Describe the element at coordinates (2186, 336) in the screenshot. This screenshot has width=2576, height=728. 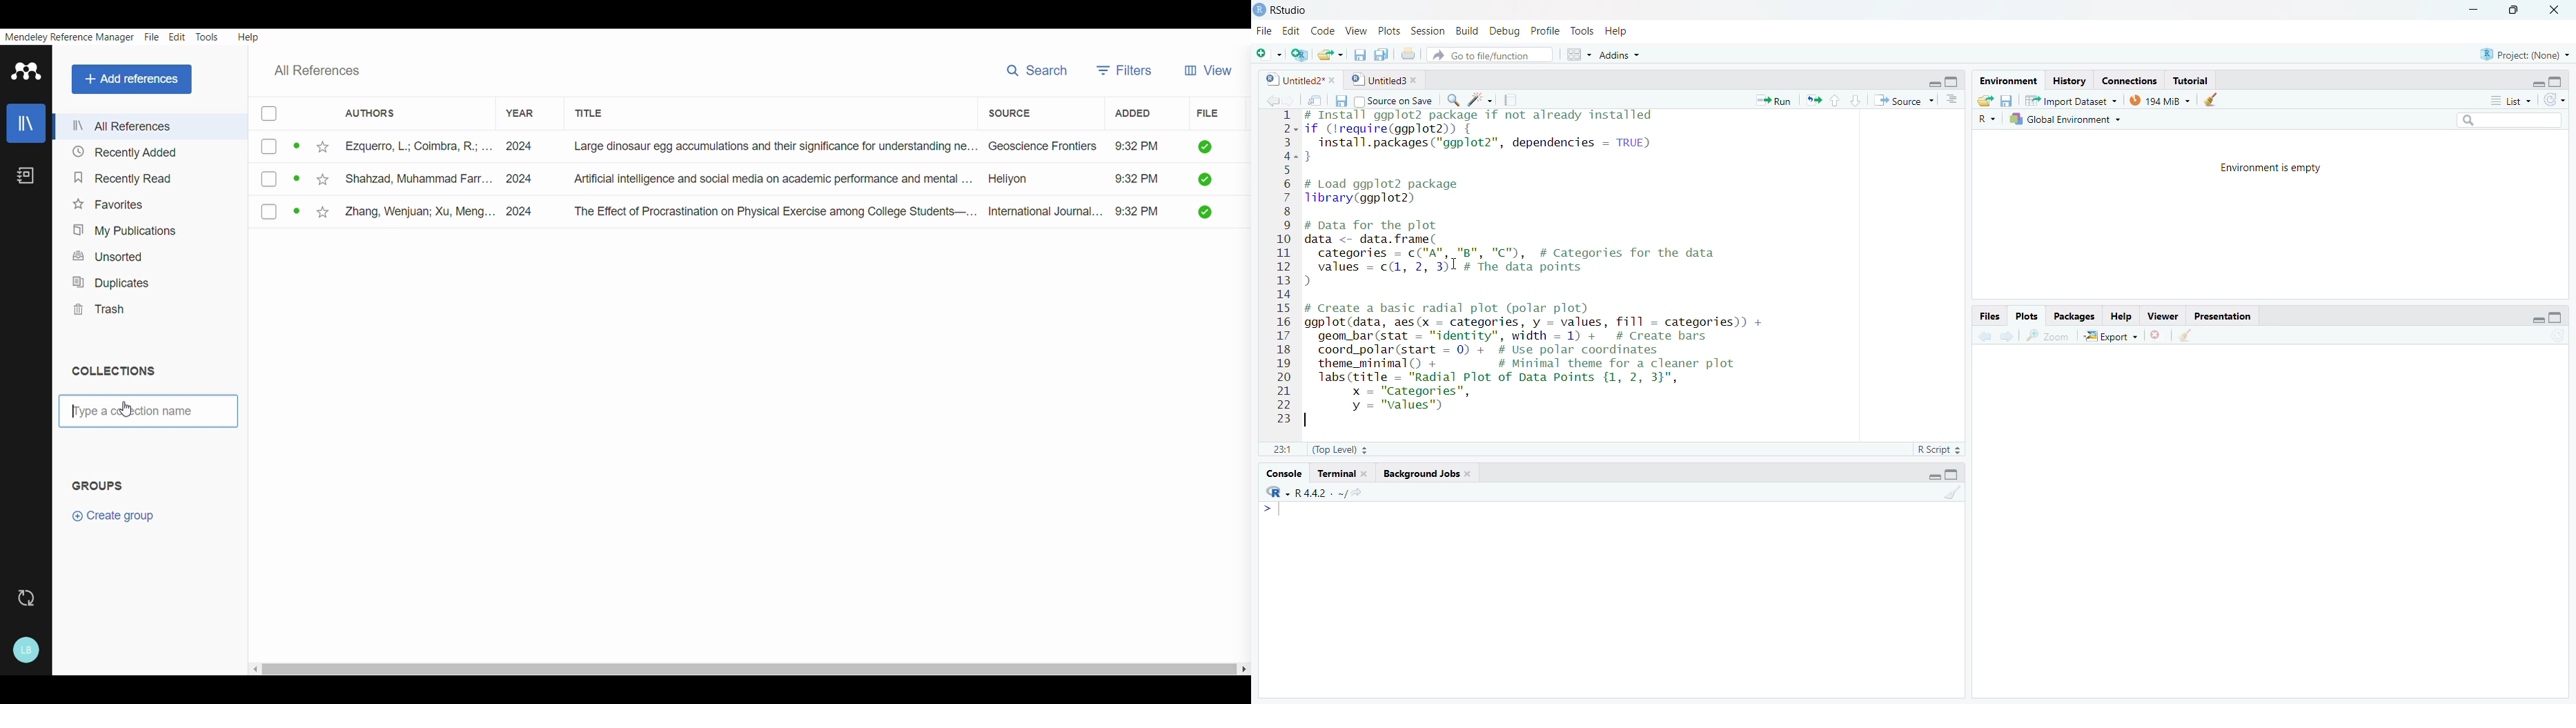
I see `cleaner` at that location.